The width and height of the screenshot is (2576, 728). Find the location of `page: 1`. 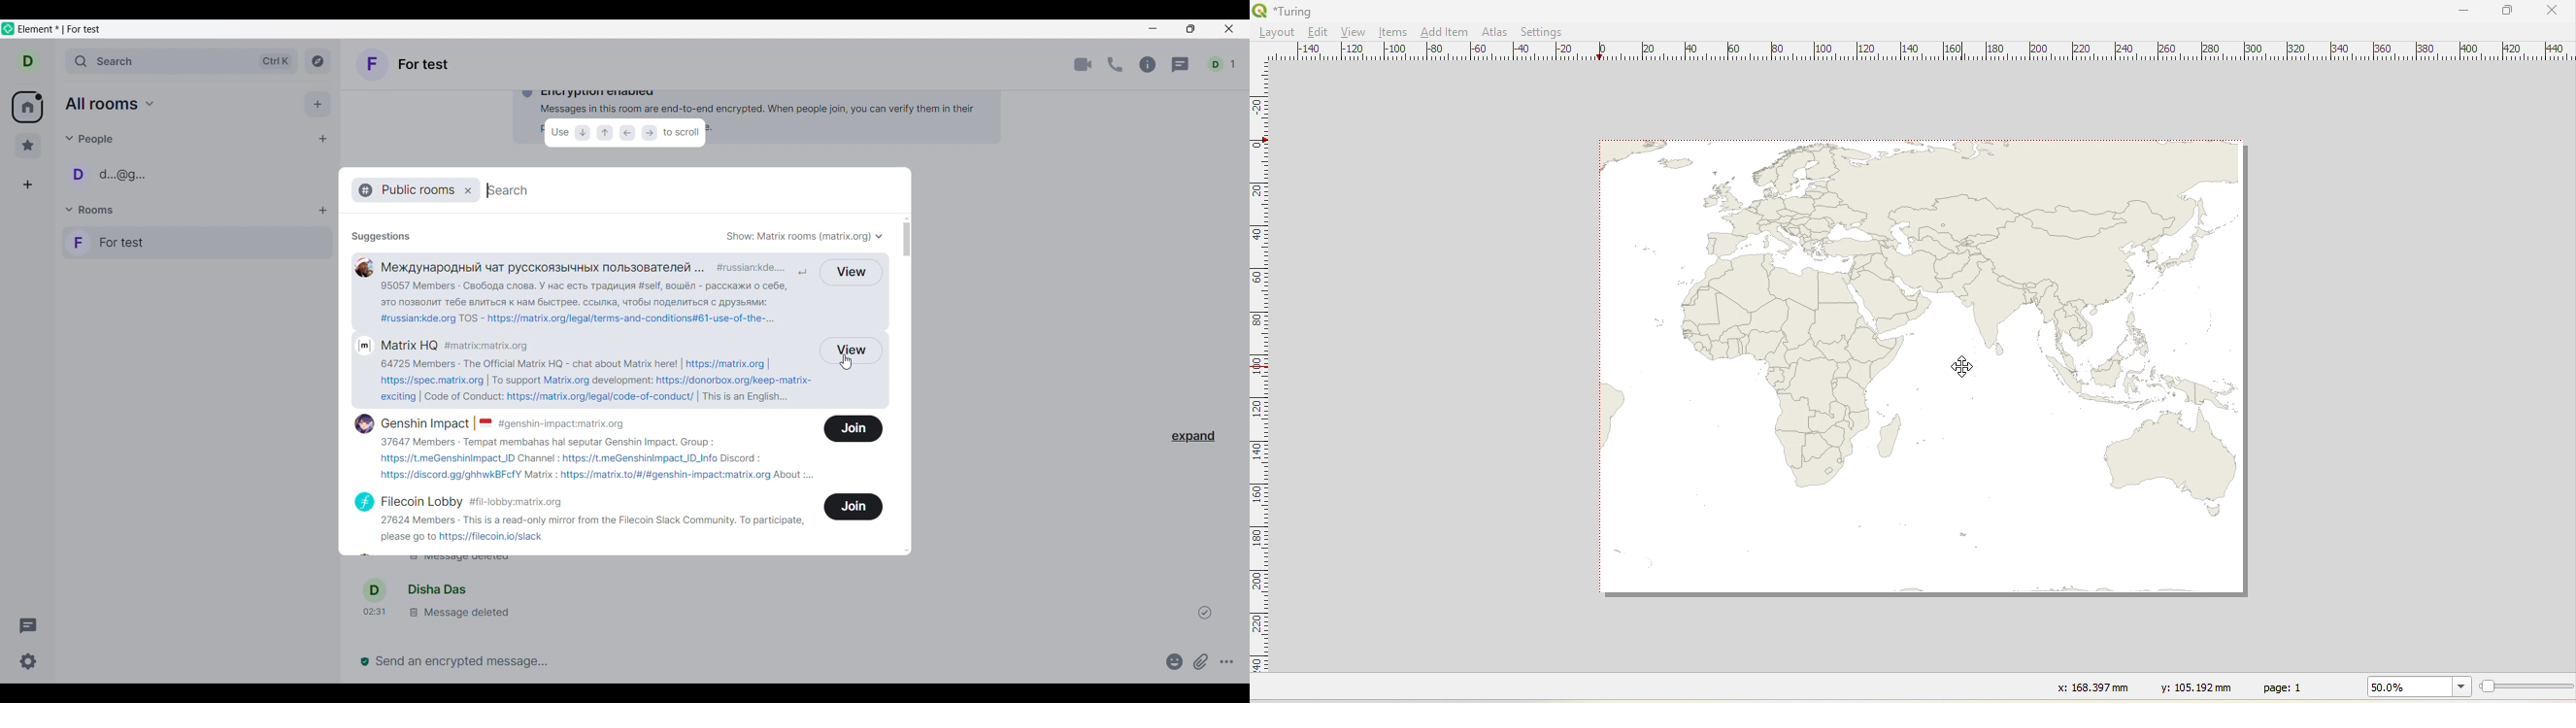

page: 1 is located at coordinates (2286, 686).